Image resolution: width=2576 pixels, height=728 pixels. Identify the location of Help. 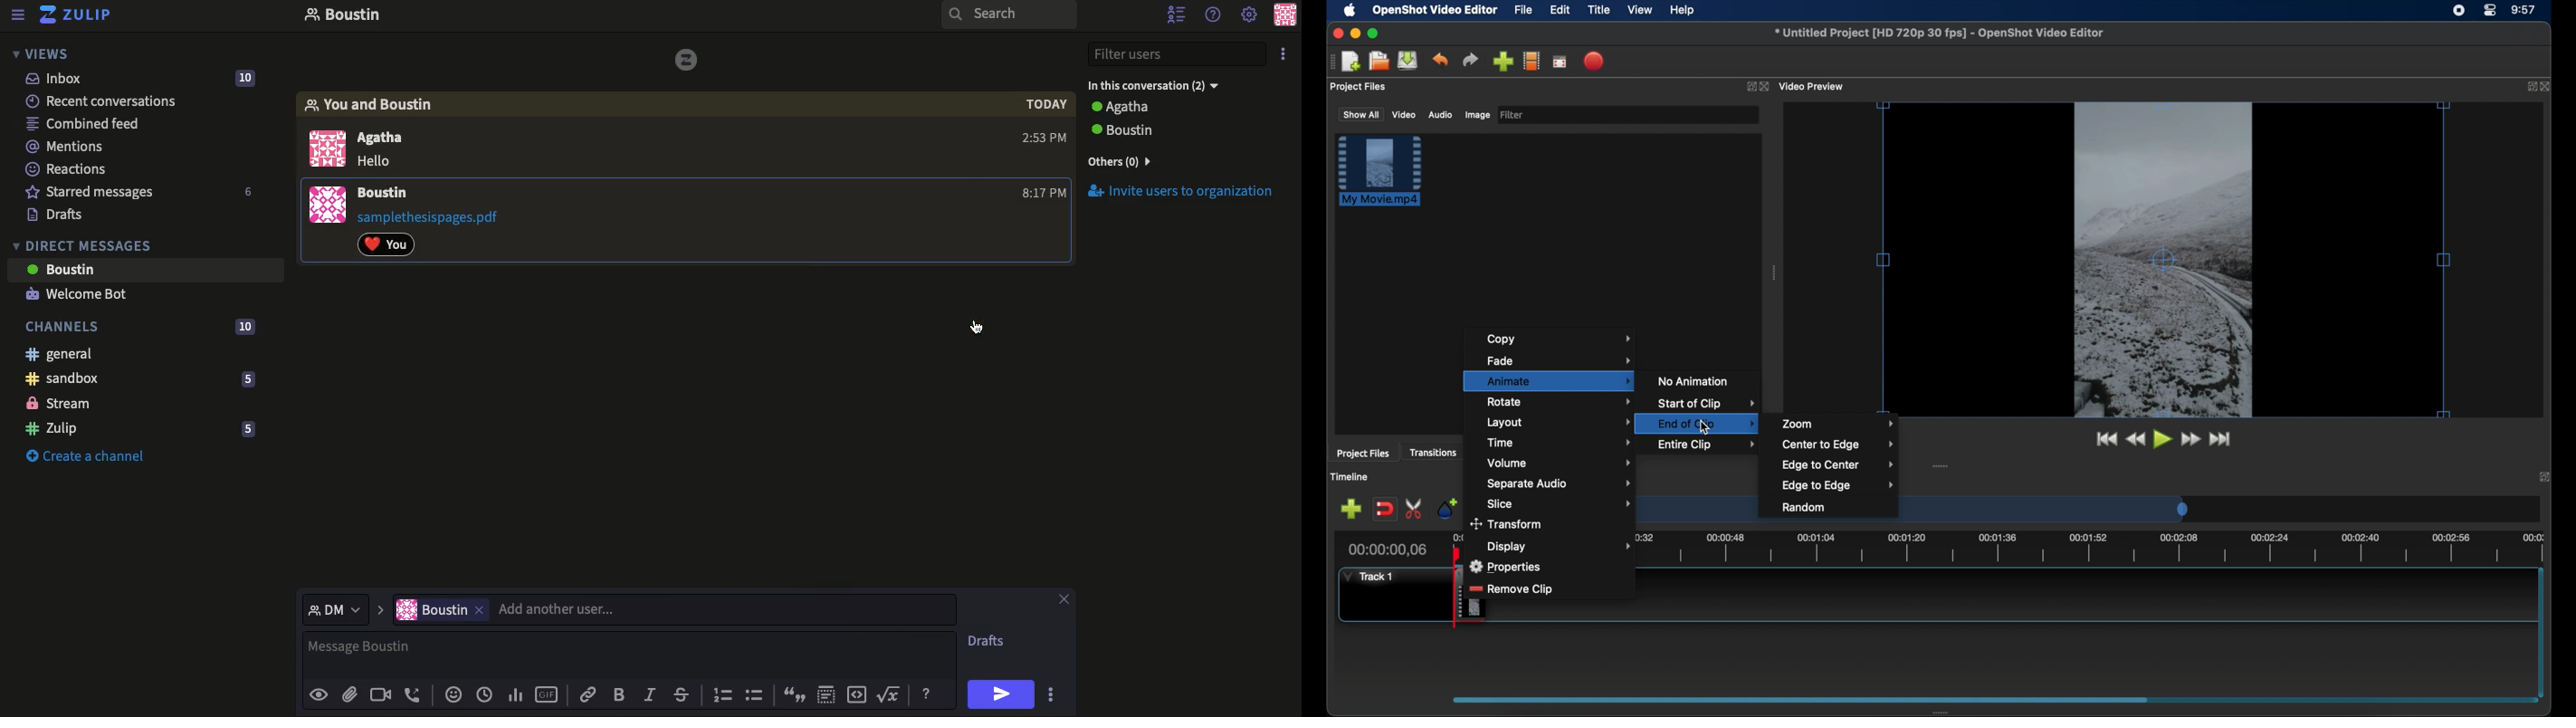
(927, 693).